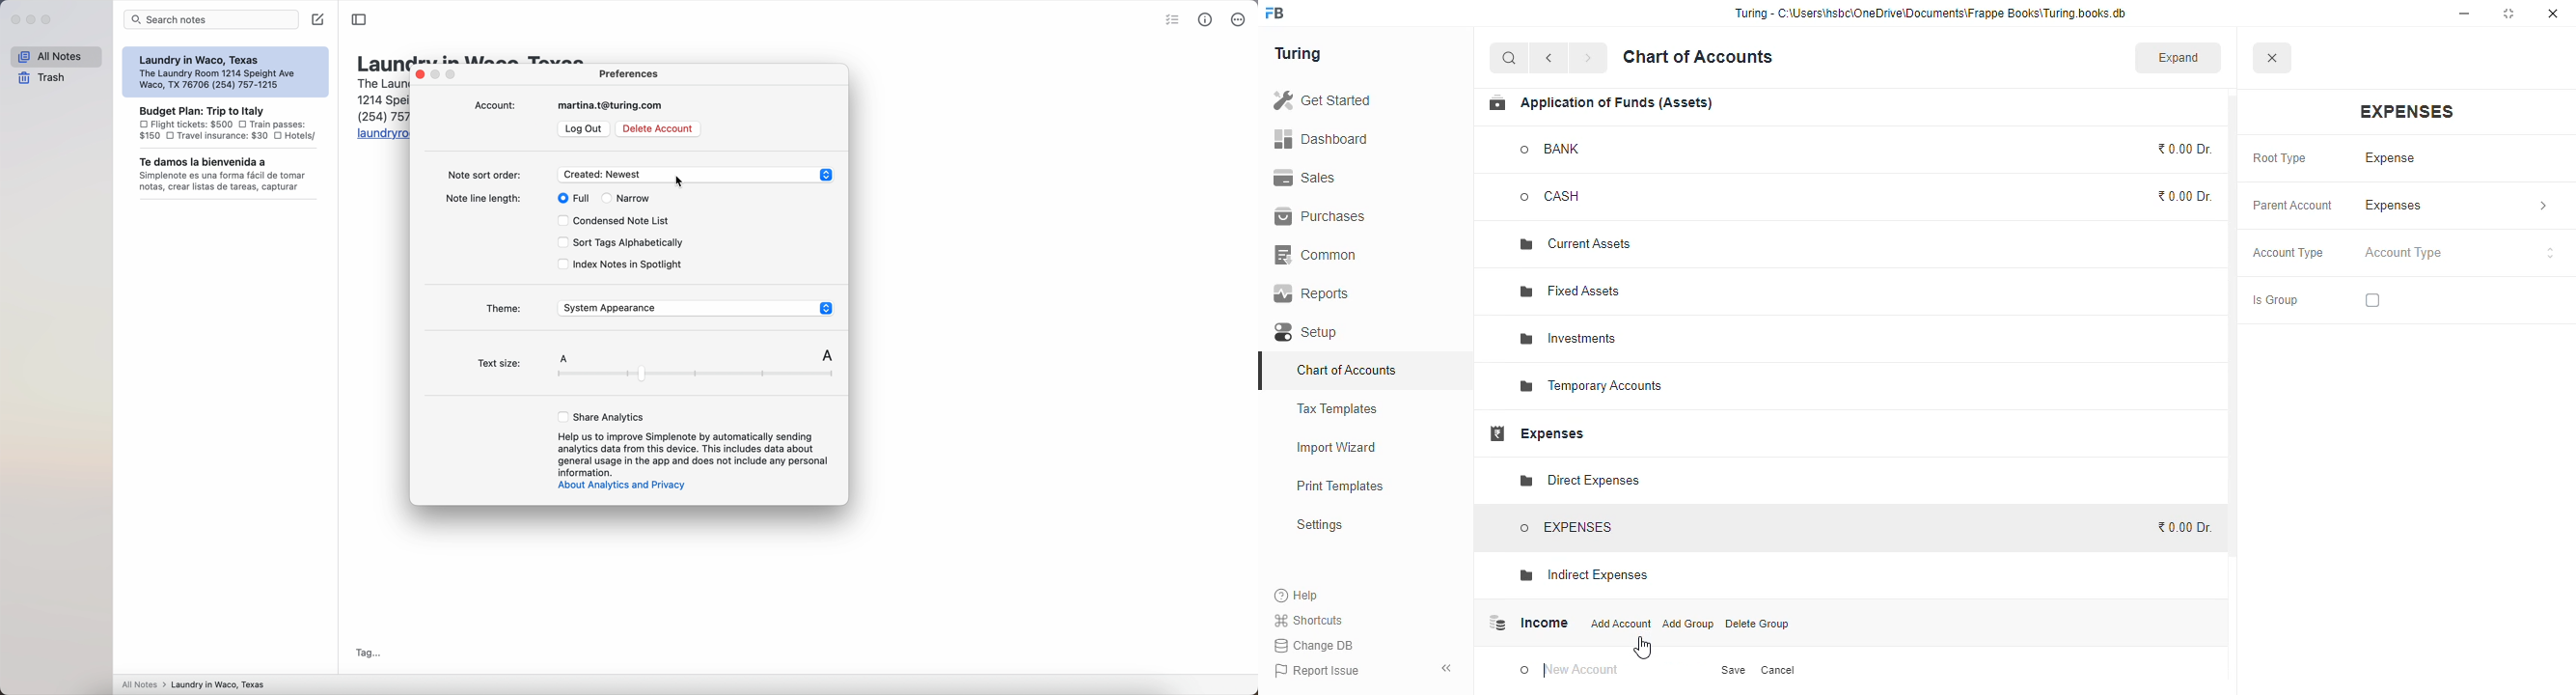 This screenshot has height=700, width=2576. I want to click on delete group, so click(1757, 624).